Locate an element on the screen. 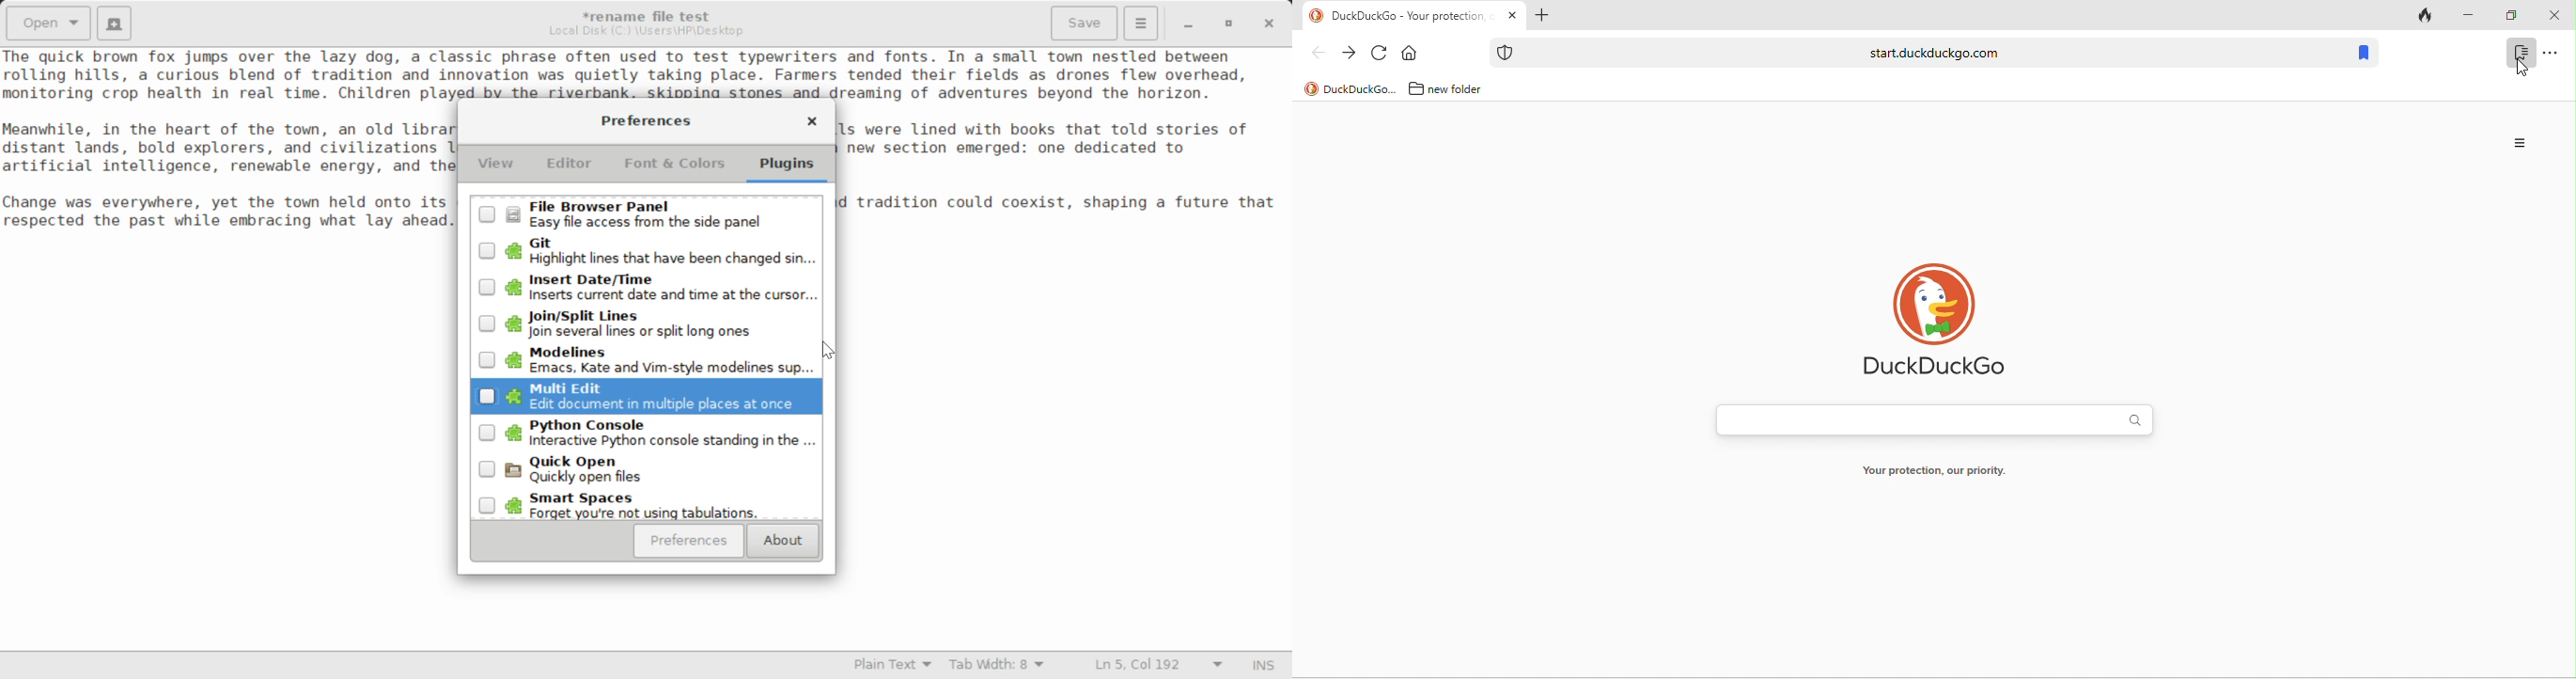  View Tab is located at coordinates (496, 166).